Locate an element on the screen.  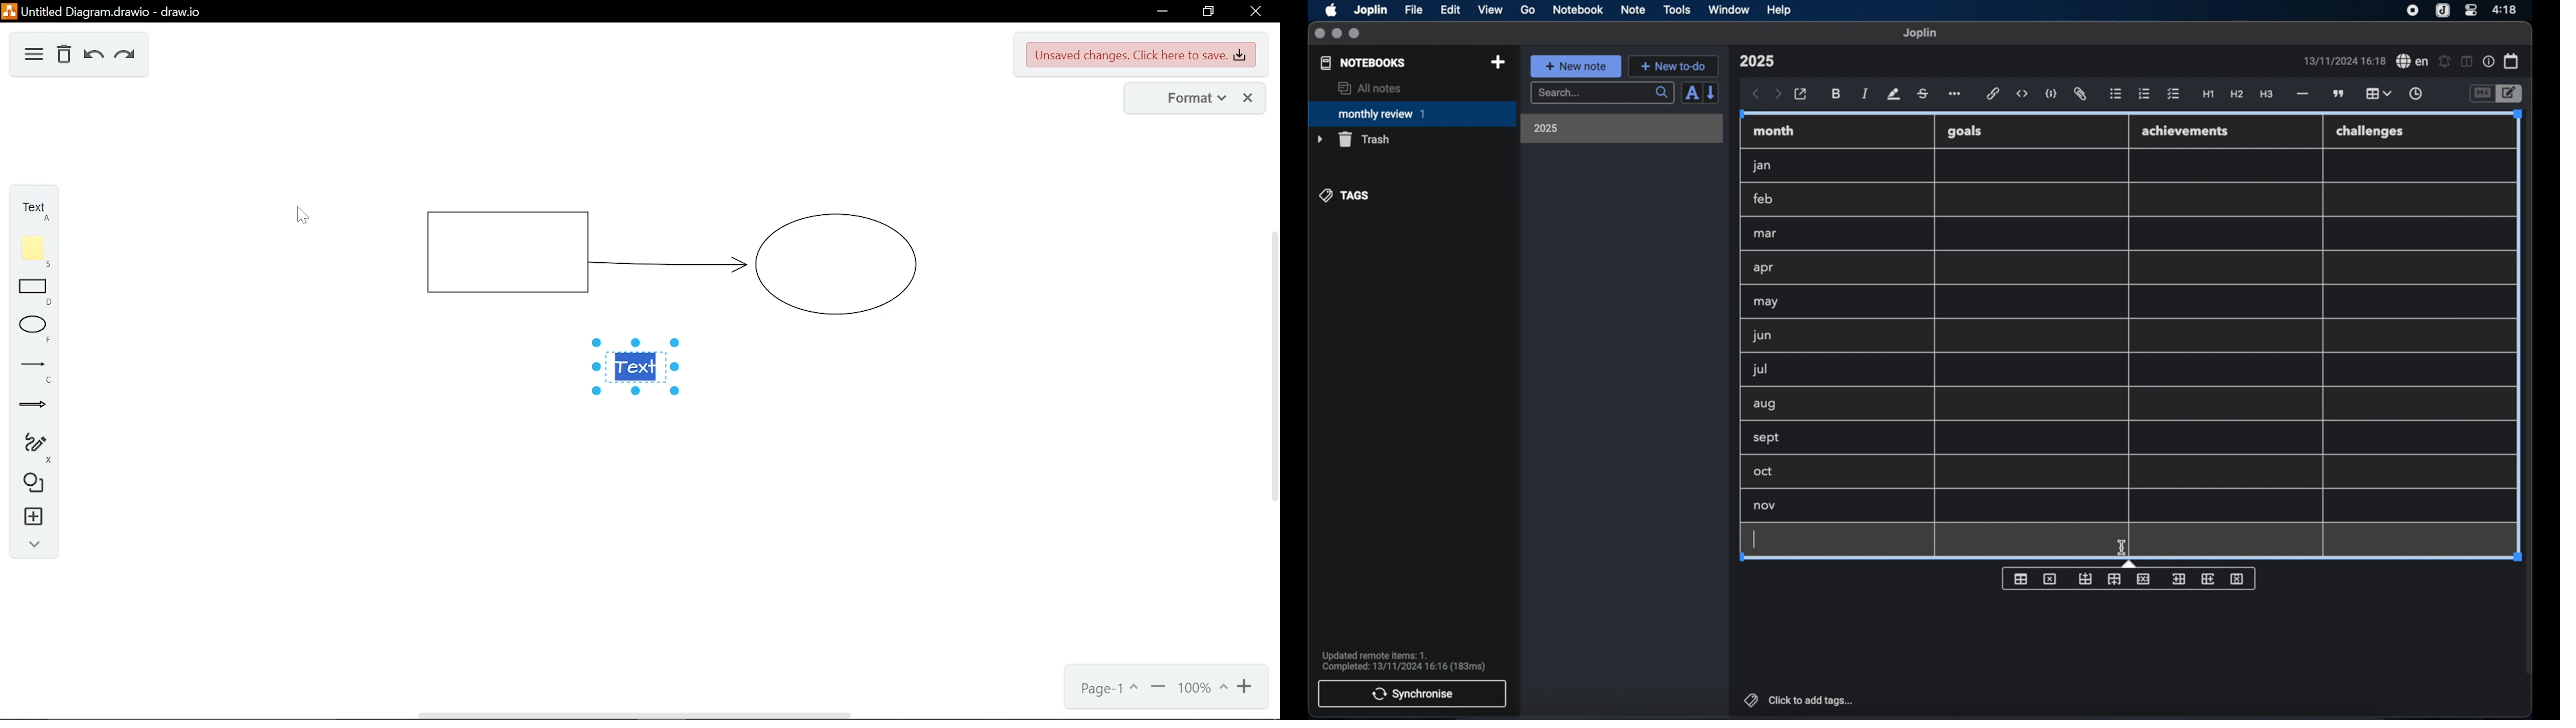
sept is located at coordinates (1767, 439).